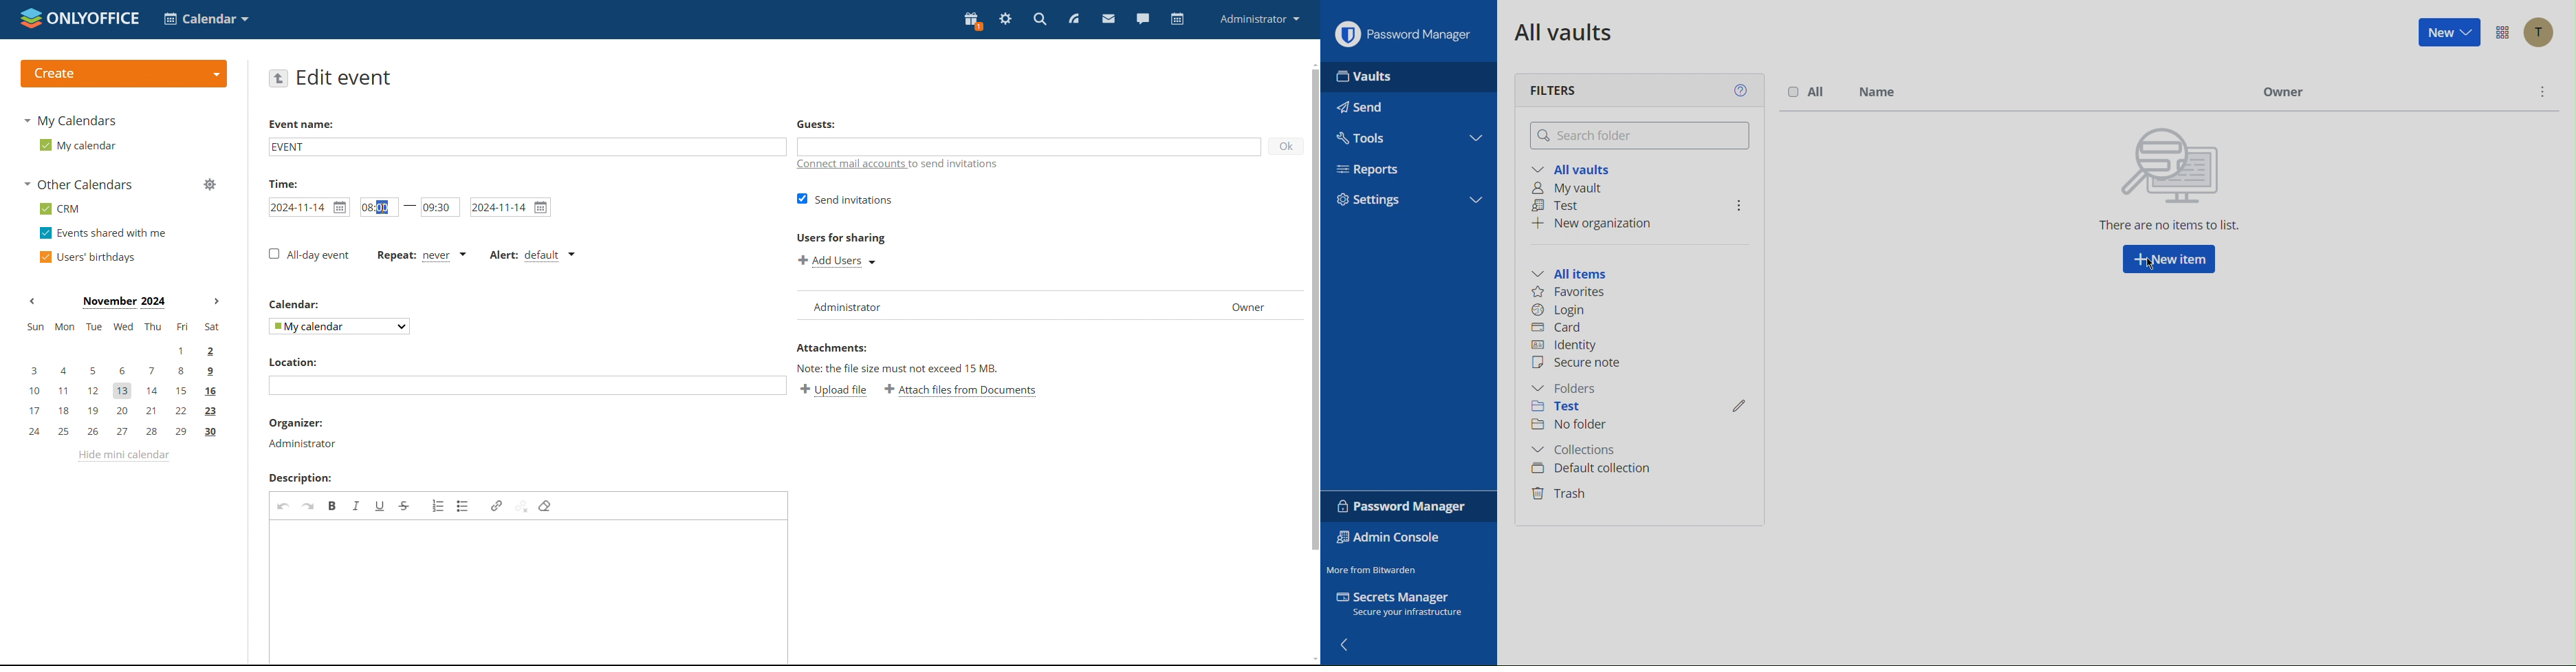 The image size is (2576, 672). Describe the element at coordinates (118, 370) in the screenshot. I see `3, 4, 5, 6, 7, 8, 9` at that location.